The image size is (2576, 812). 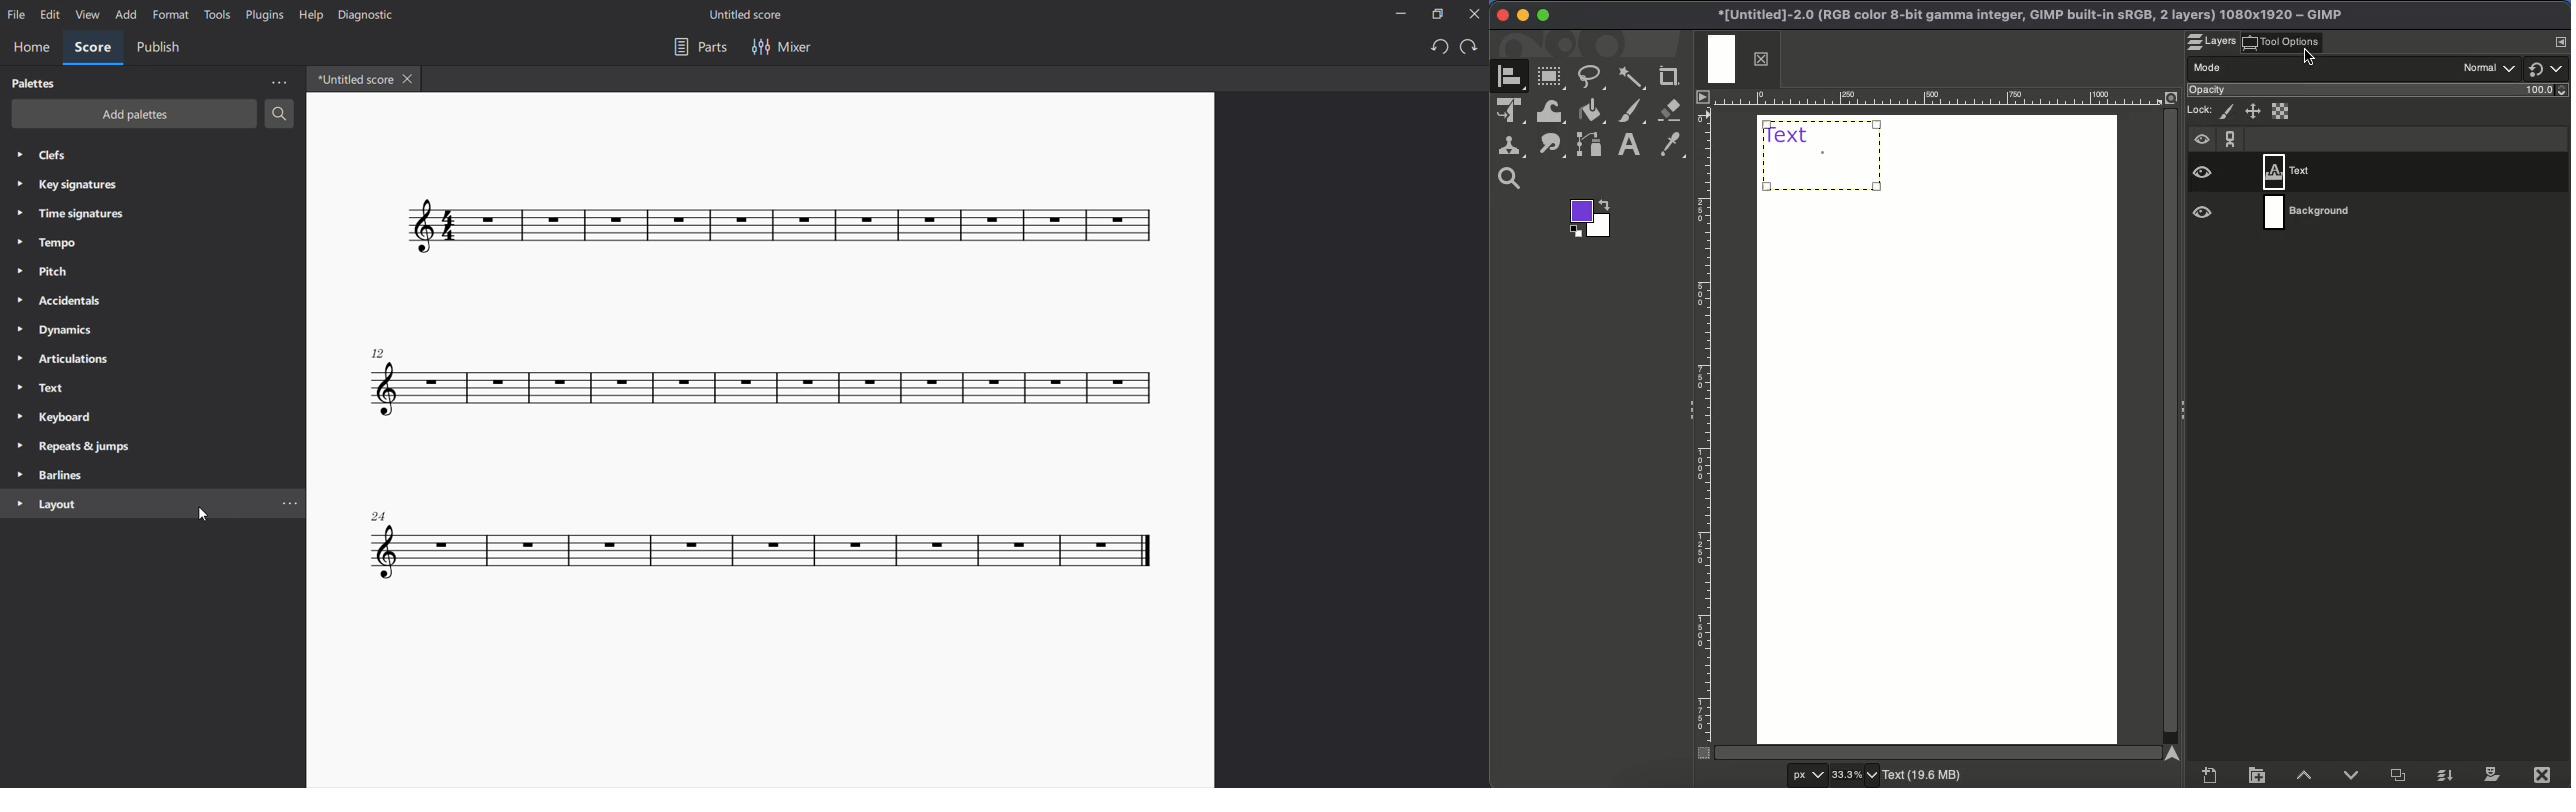 What do you see at coordinates (58, 329) in the screenshot?
I see `dynamics` at bounding box center [58, 329].